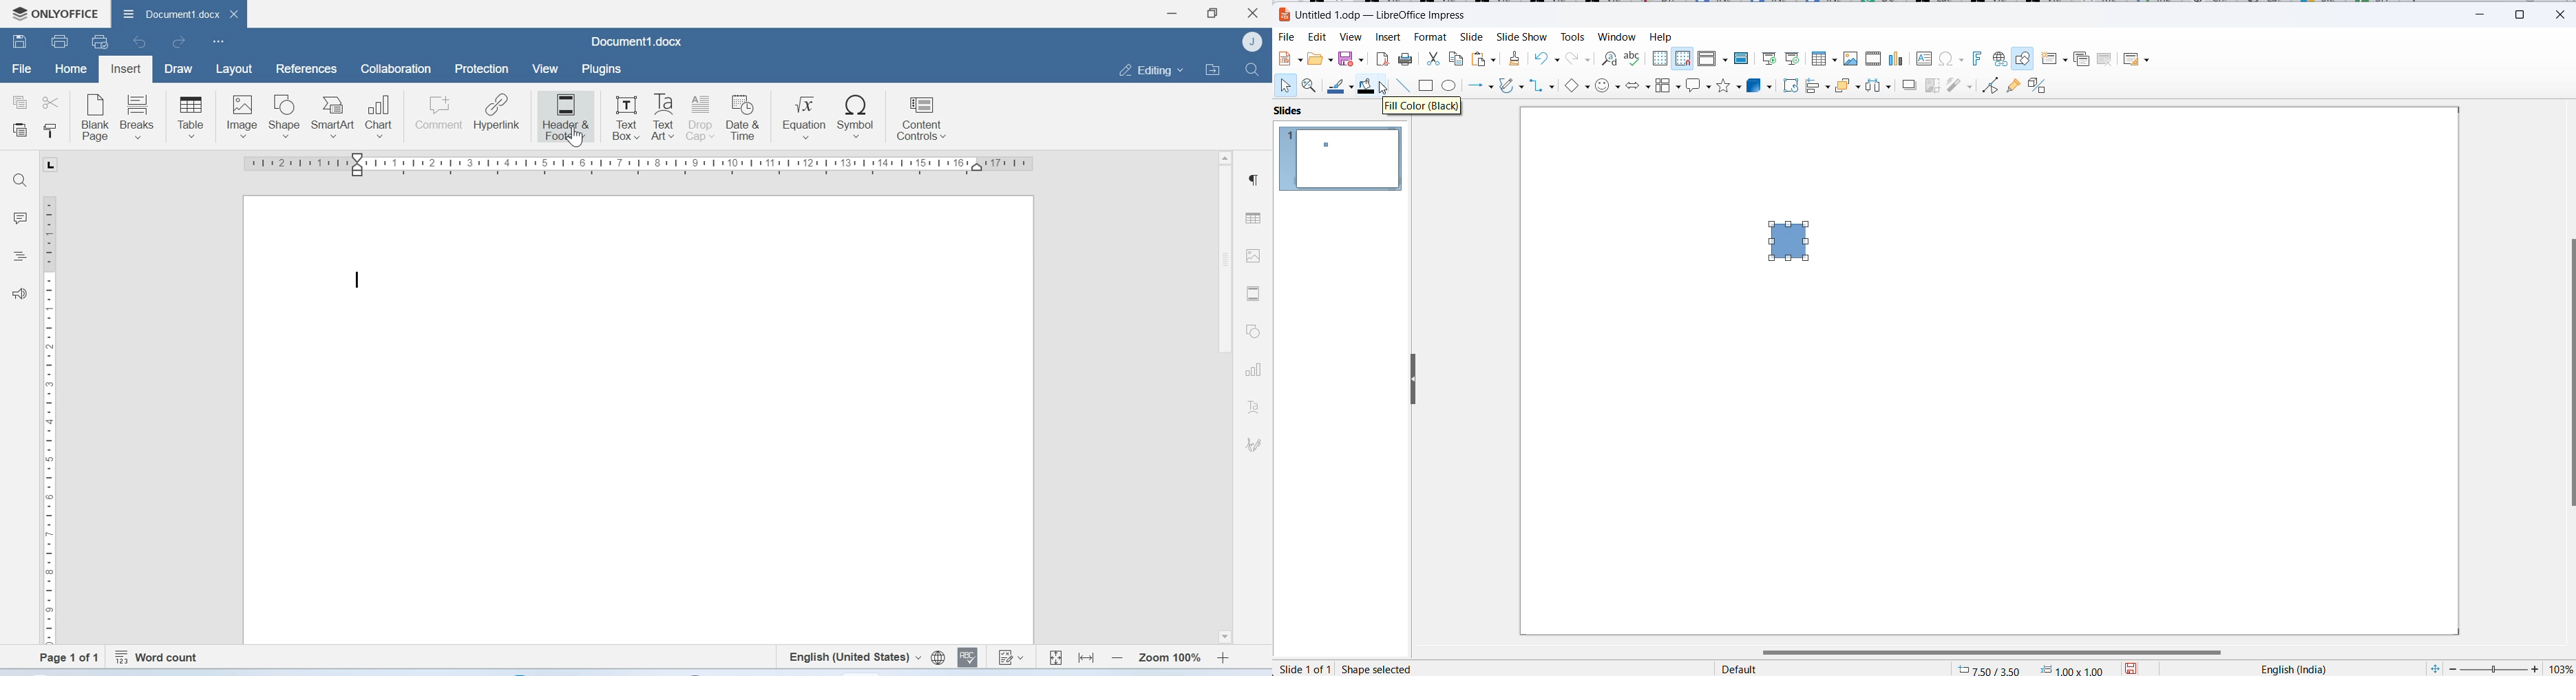 The width and height of the screenshot is (2576, 700). What do you see at coordinates (1932, 85) in the screenshot?
I see `crop image` at bounding box center [1932, 85].